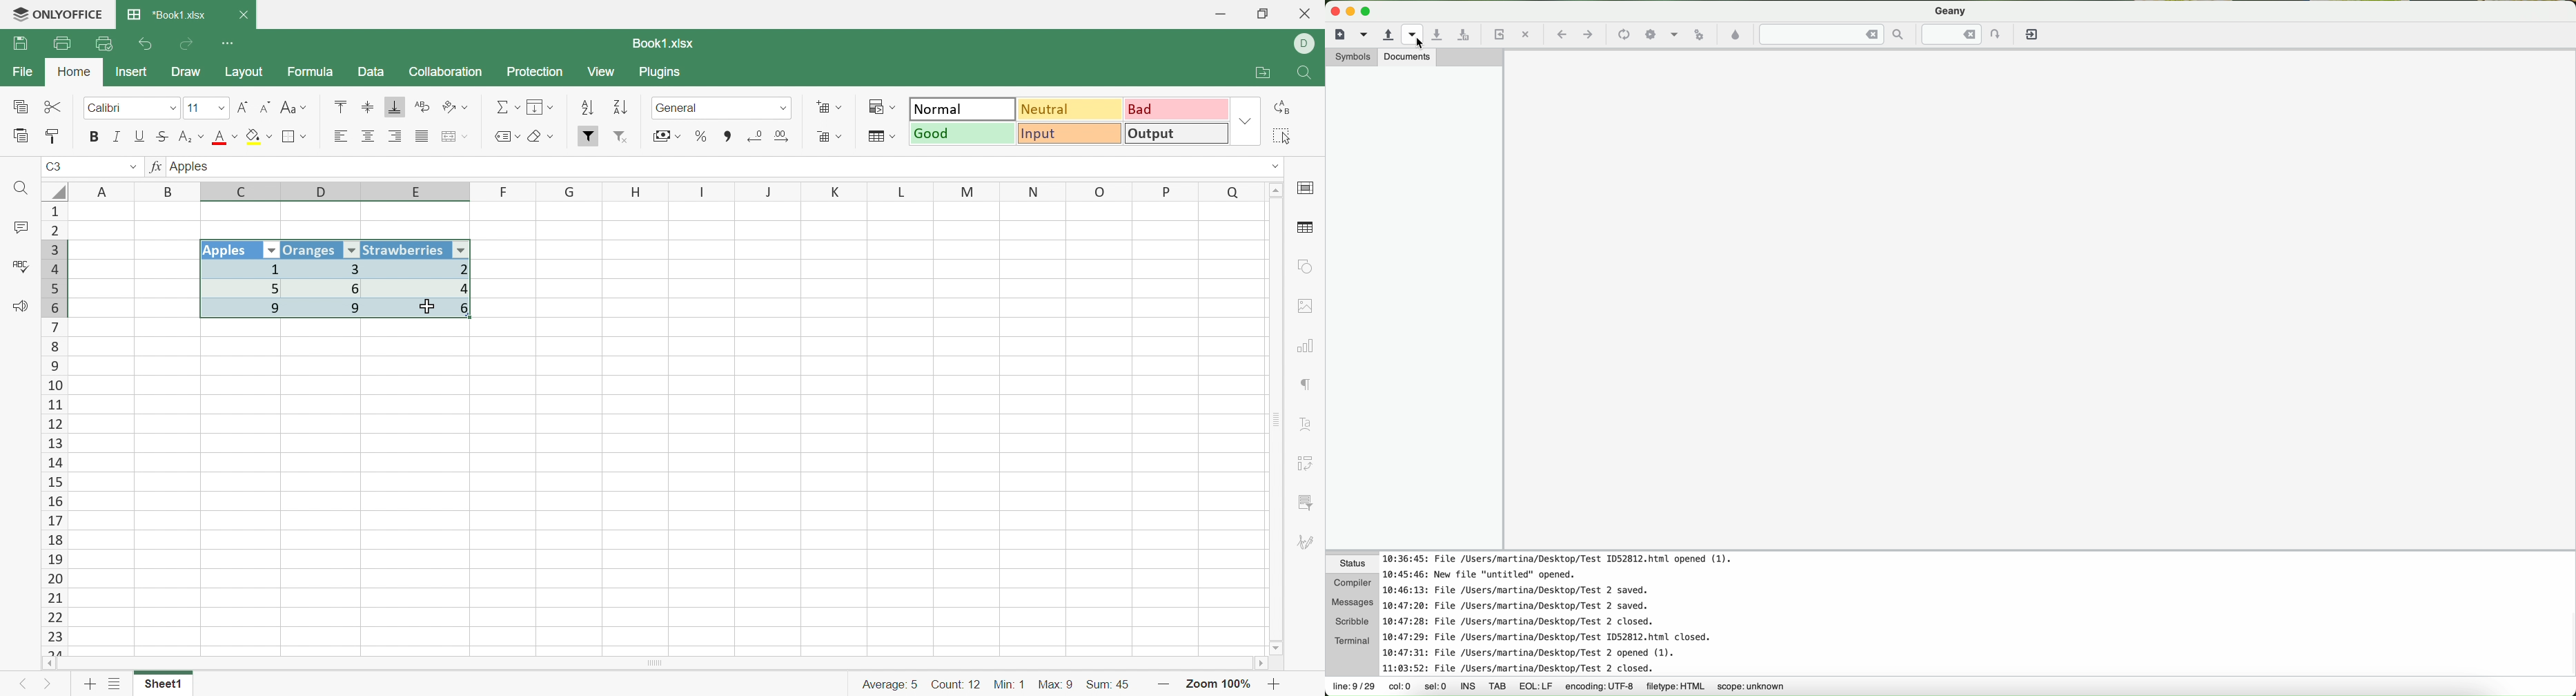  What do you see at coordinates (244, 73) in the screenshot?
I see `Lyout` at bounding box center [244, 73].